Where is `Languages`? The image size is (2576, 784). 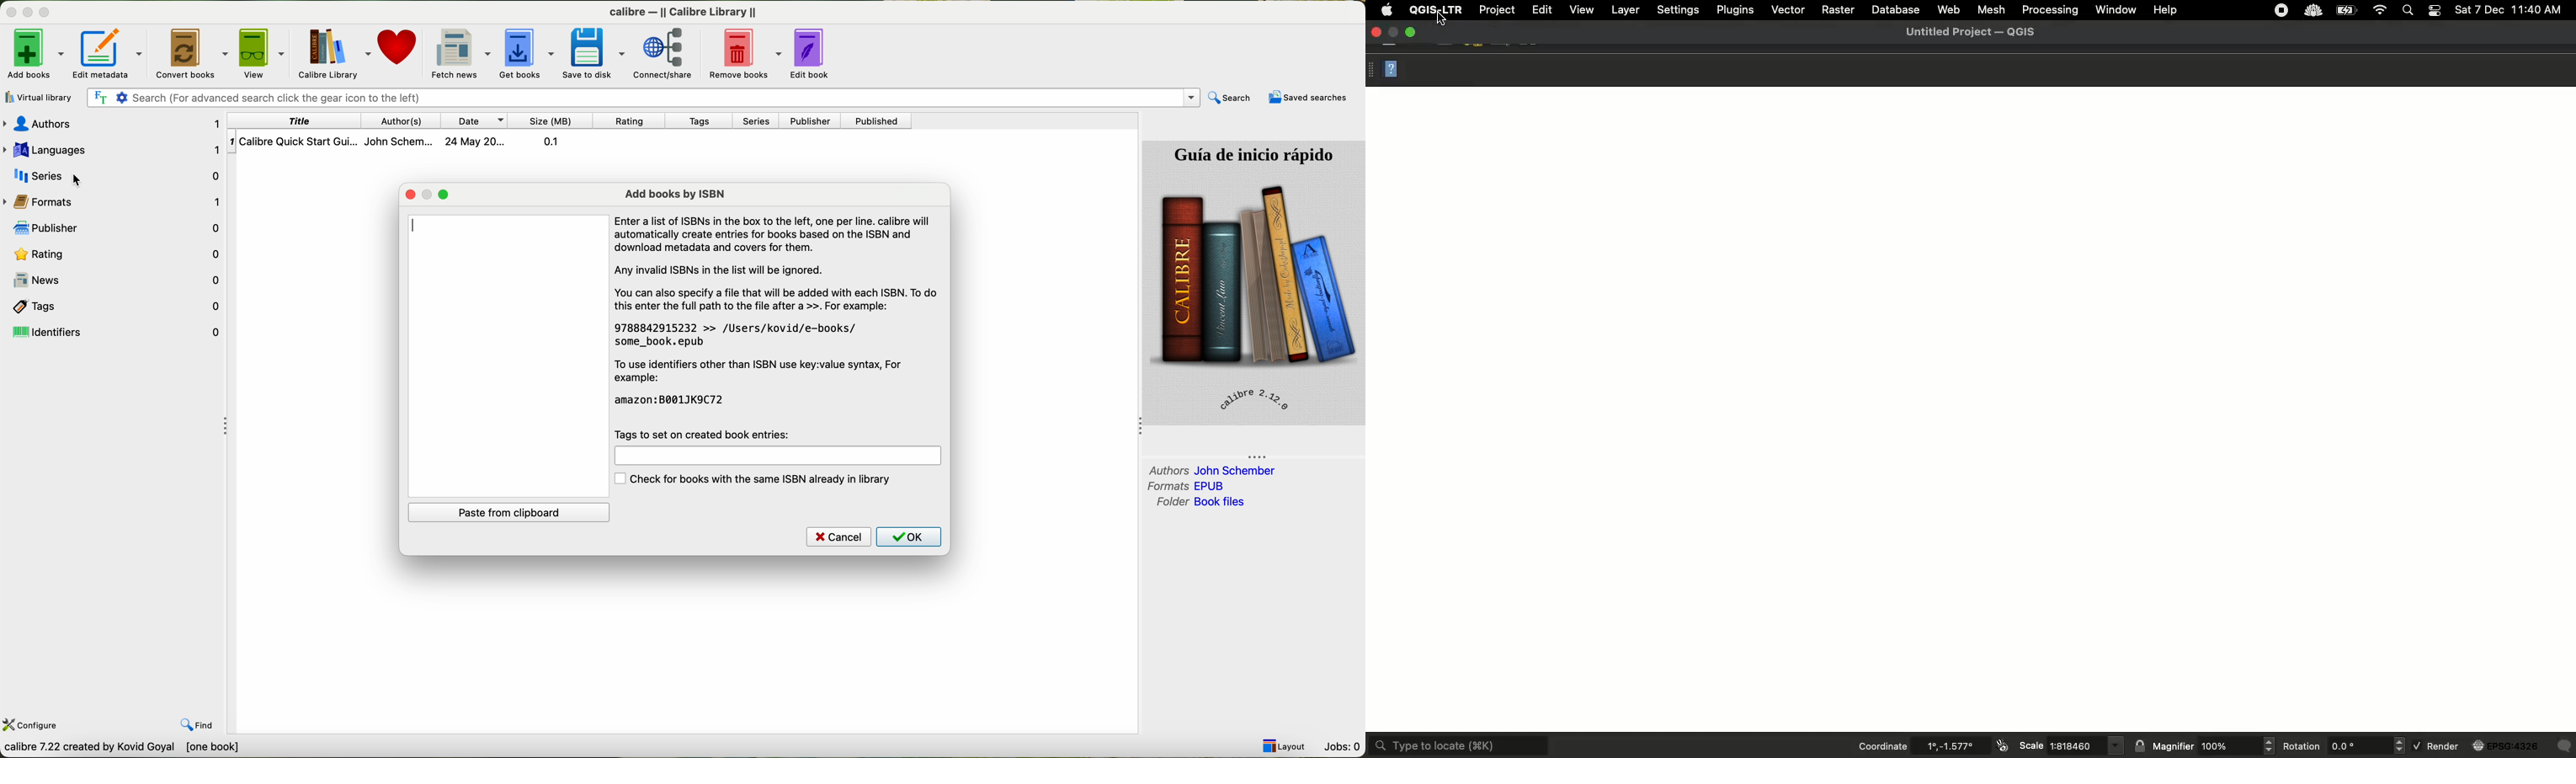 Languages is located at coordinates (116, 150).